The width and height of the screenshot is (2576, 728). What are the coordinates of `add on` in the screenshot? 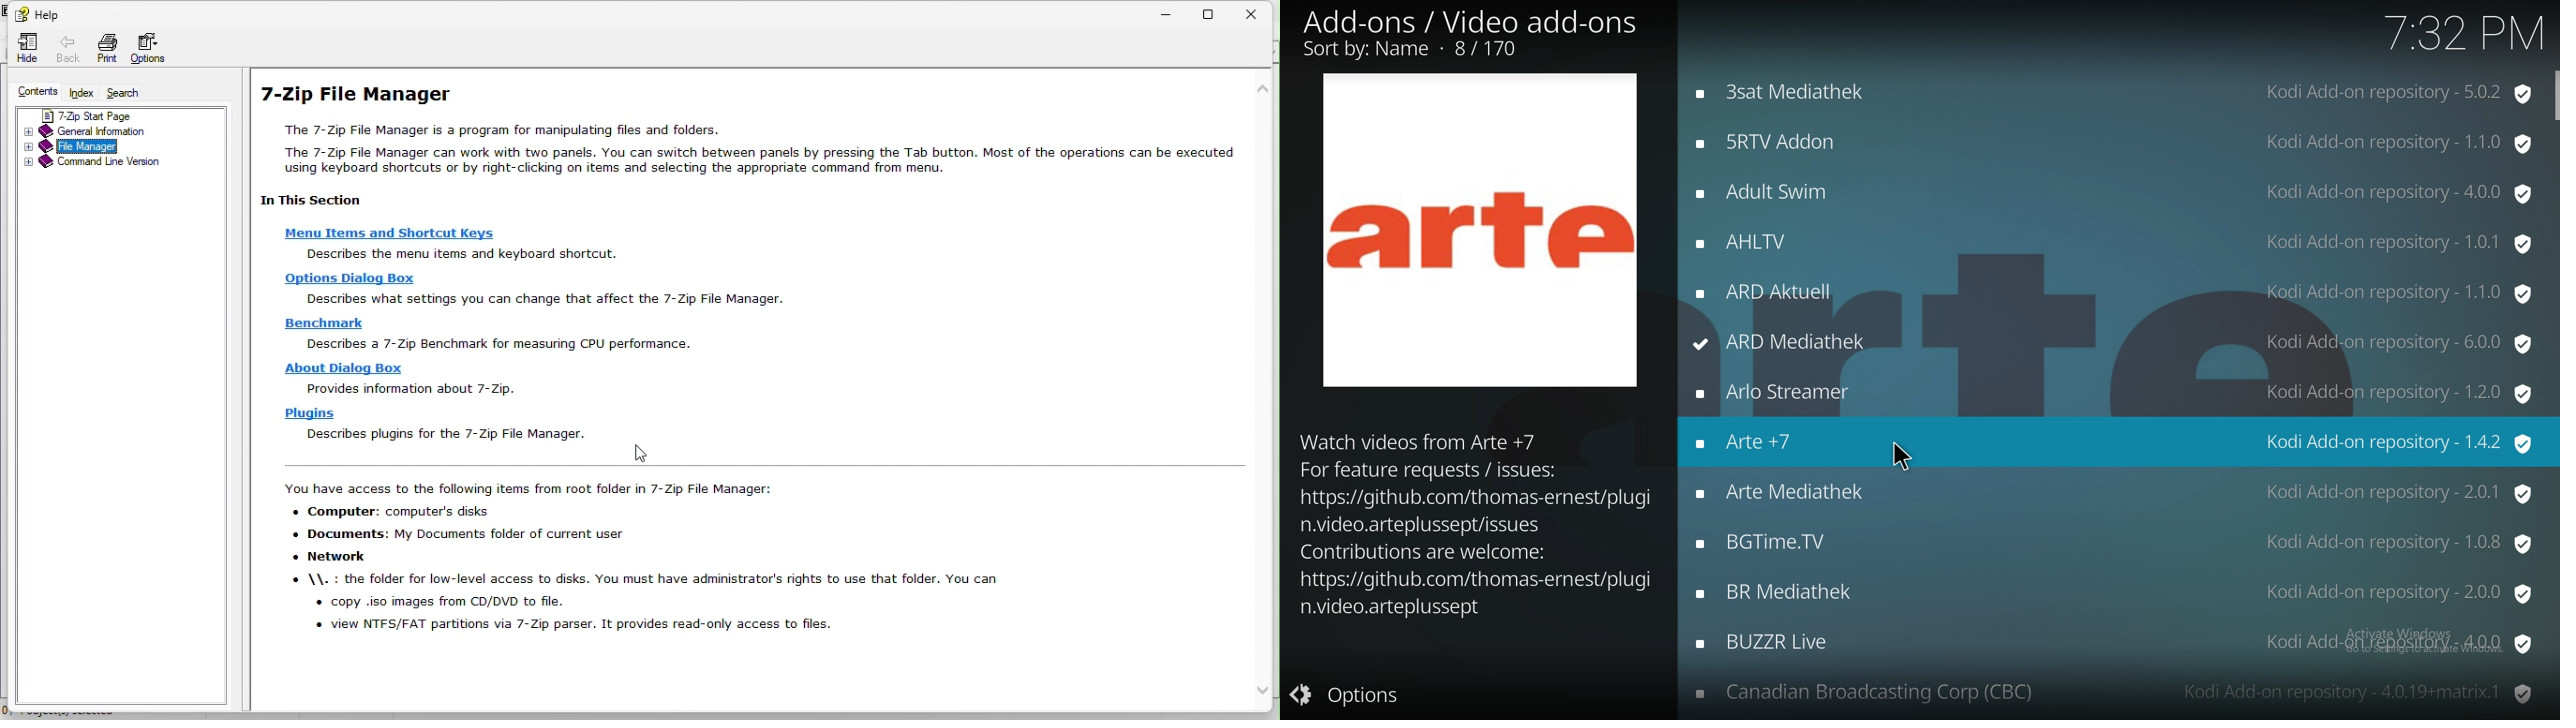 It's located at (2117, 593).